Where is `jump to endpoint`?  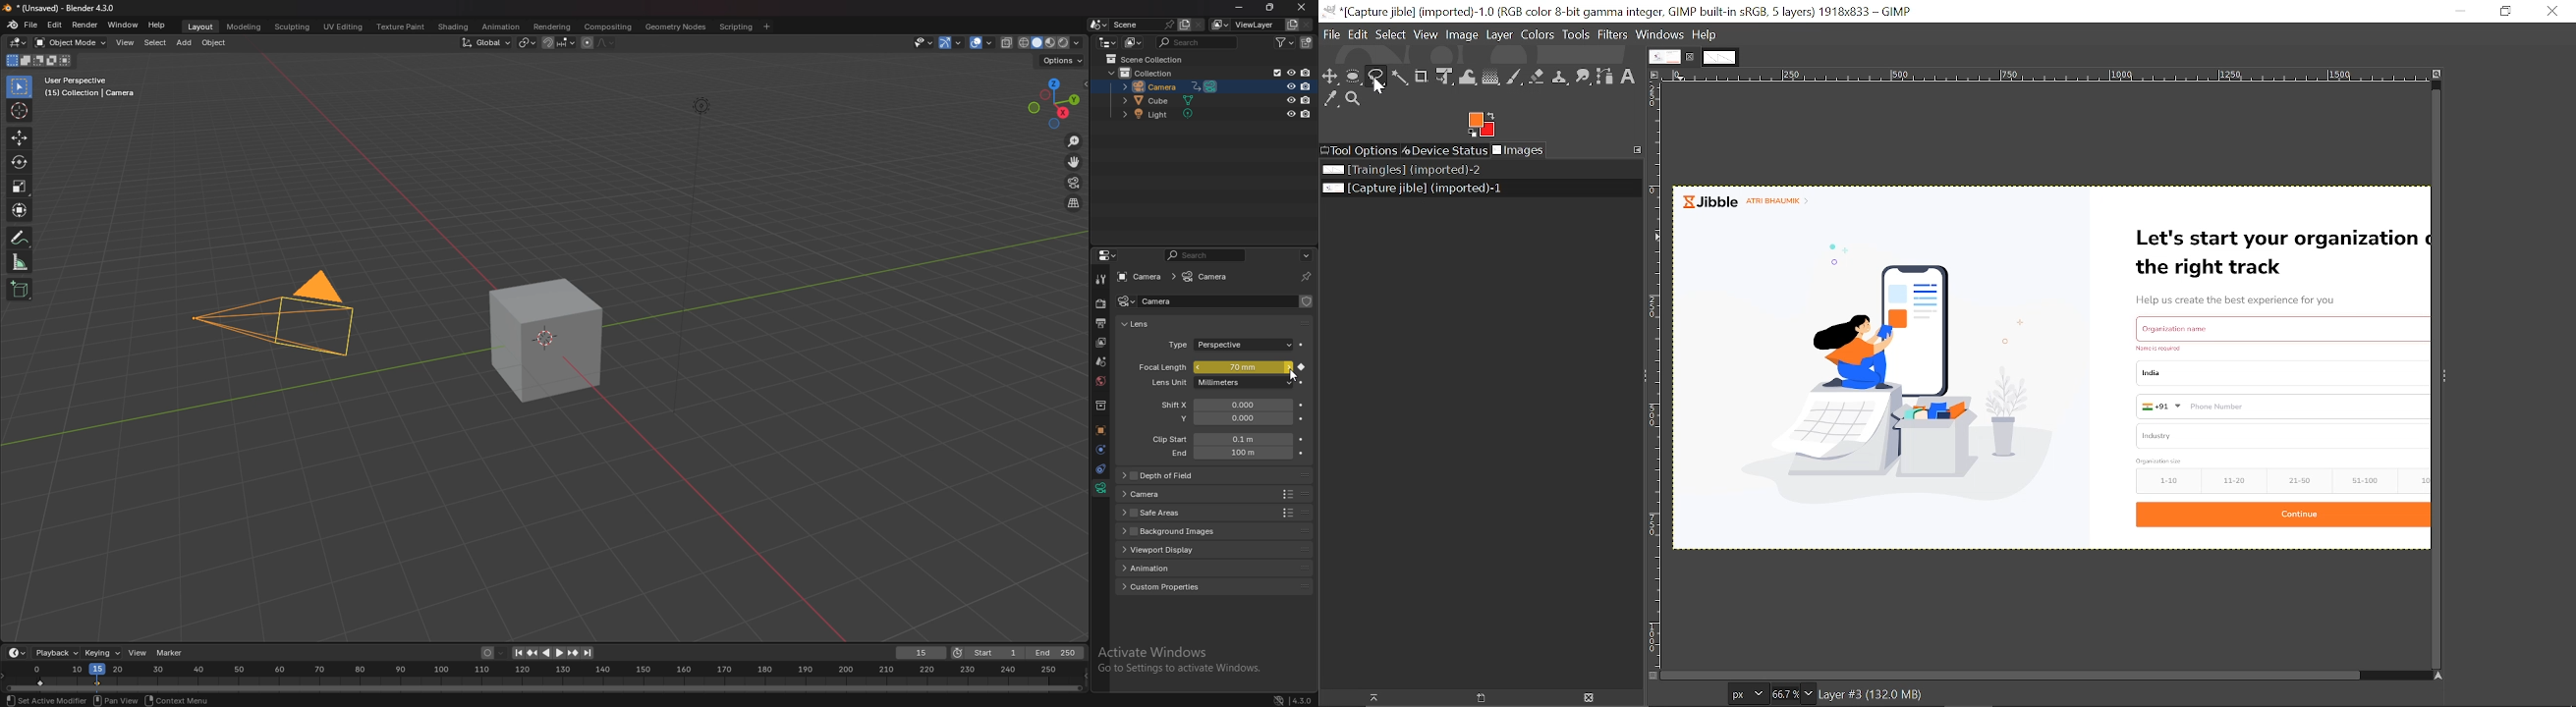 jump to endpoint is located at coordinates (589, 653).